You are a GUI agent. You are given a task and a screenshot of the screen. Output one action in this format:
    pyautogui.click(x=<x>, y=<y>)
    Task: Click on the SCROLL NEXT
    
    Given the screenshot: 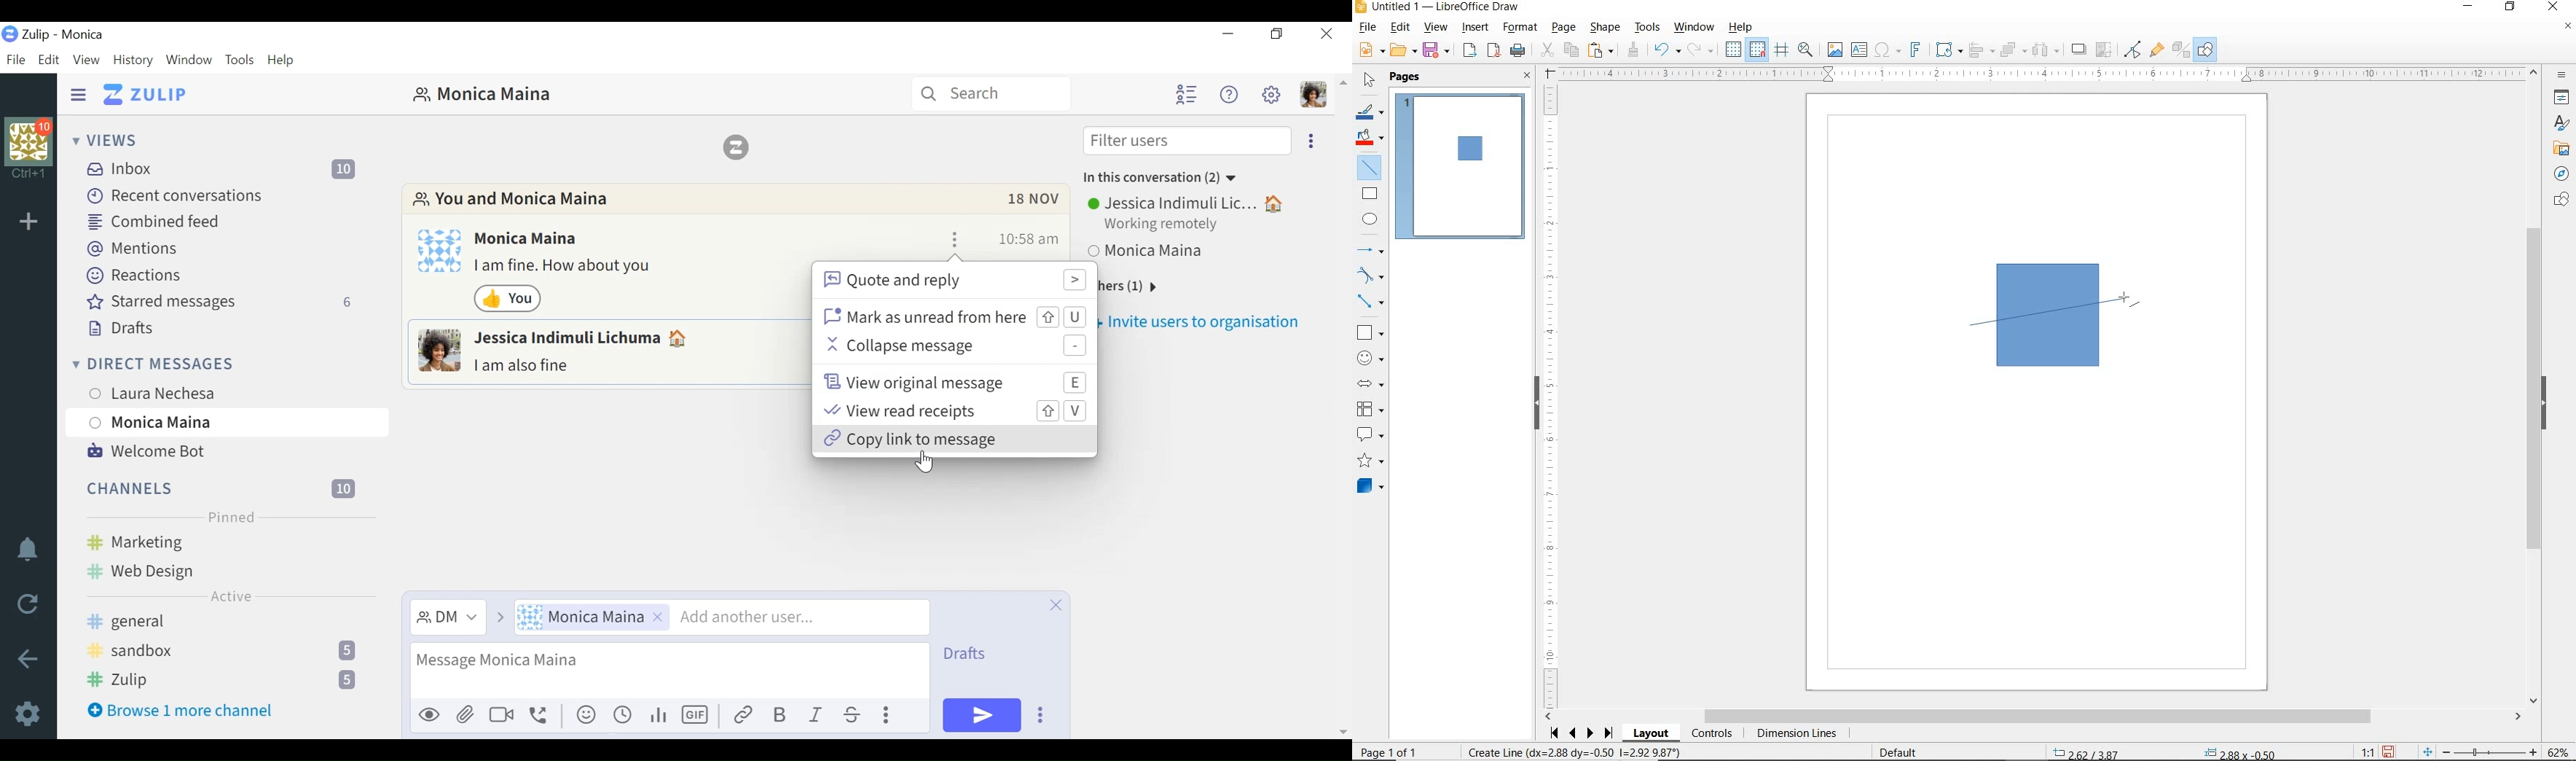 What is the action you would take?
    pyautogui.click(x=1582, y=733)
    